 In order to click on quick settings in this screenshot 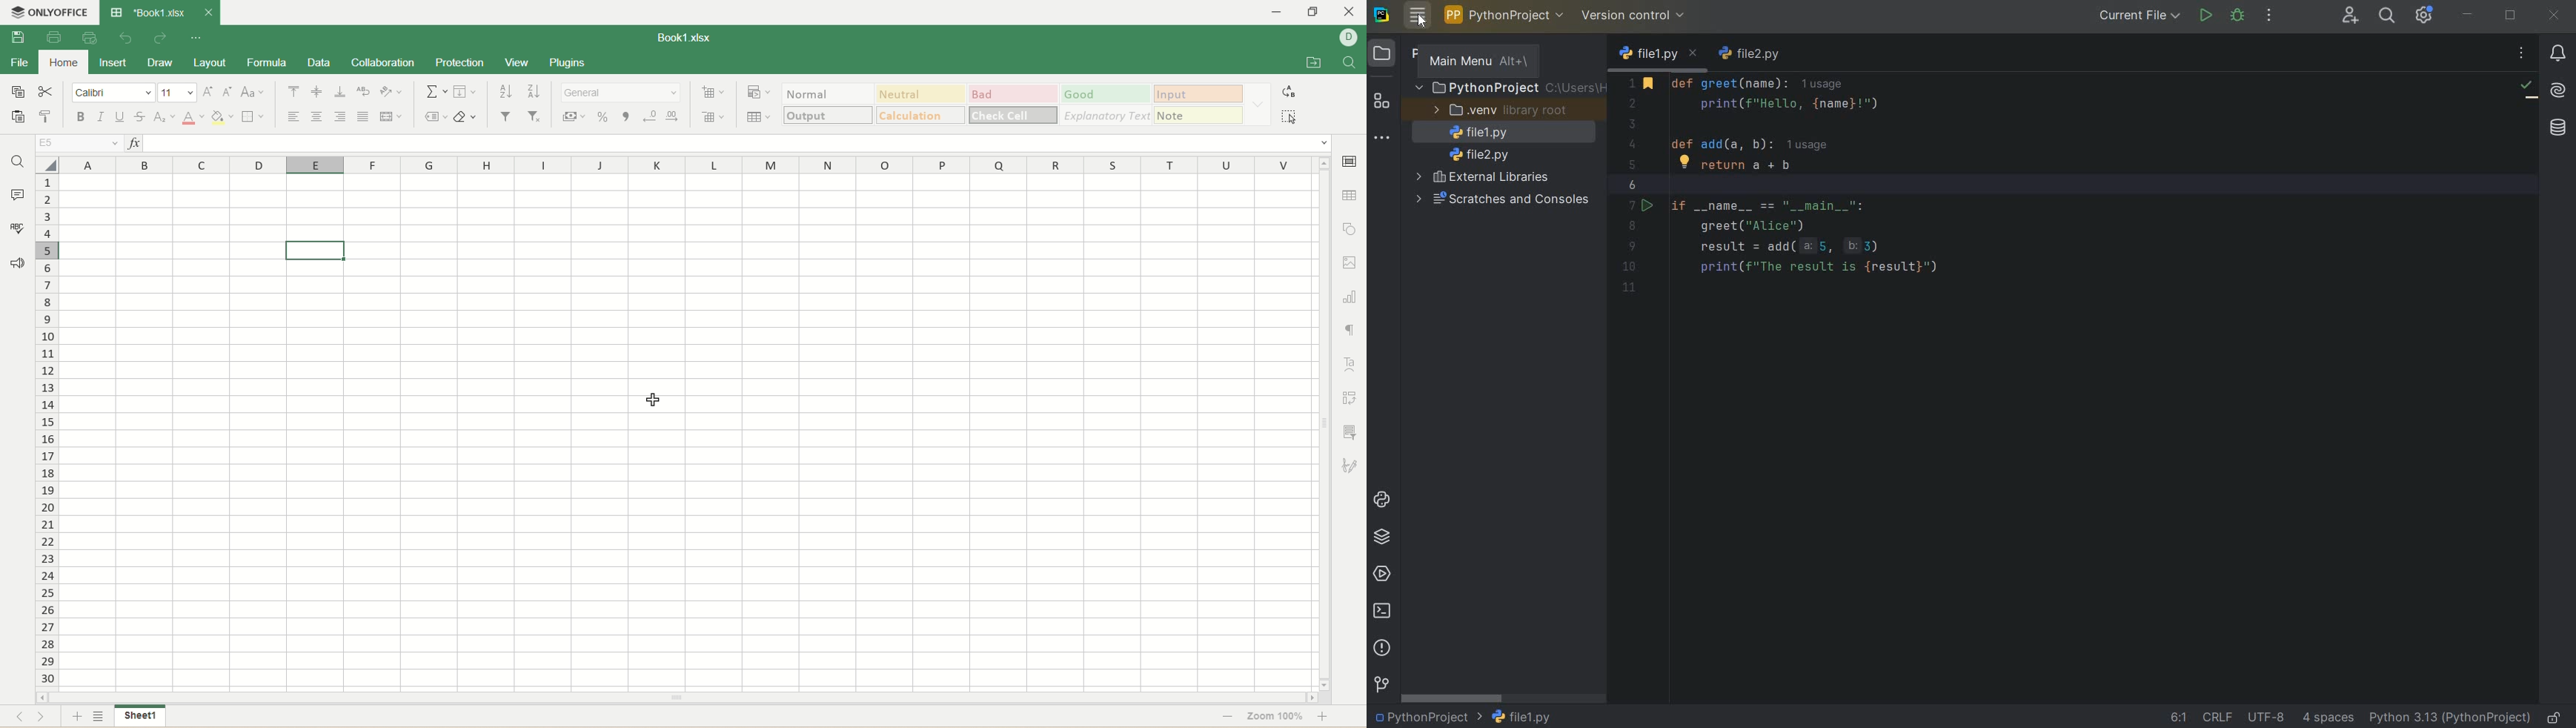, I will do `click(202, 39)`.